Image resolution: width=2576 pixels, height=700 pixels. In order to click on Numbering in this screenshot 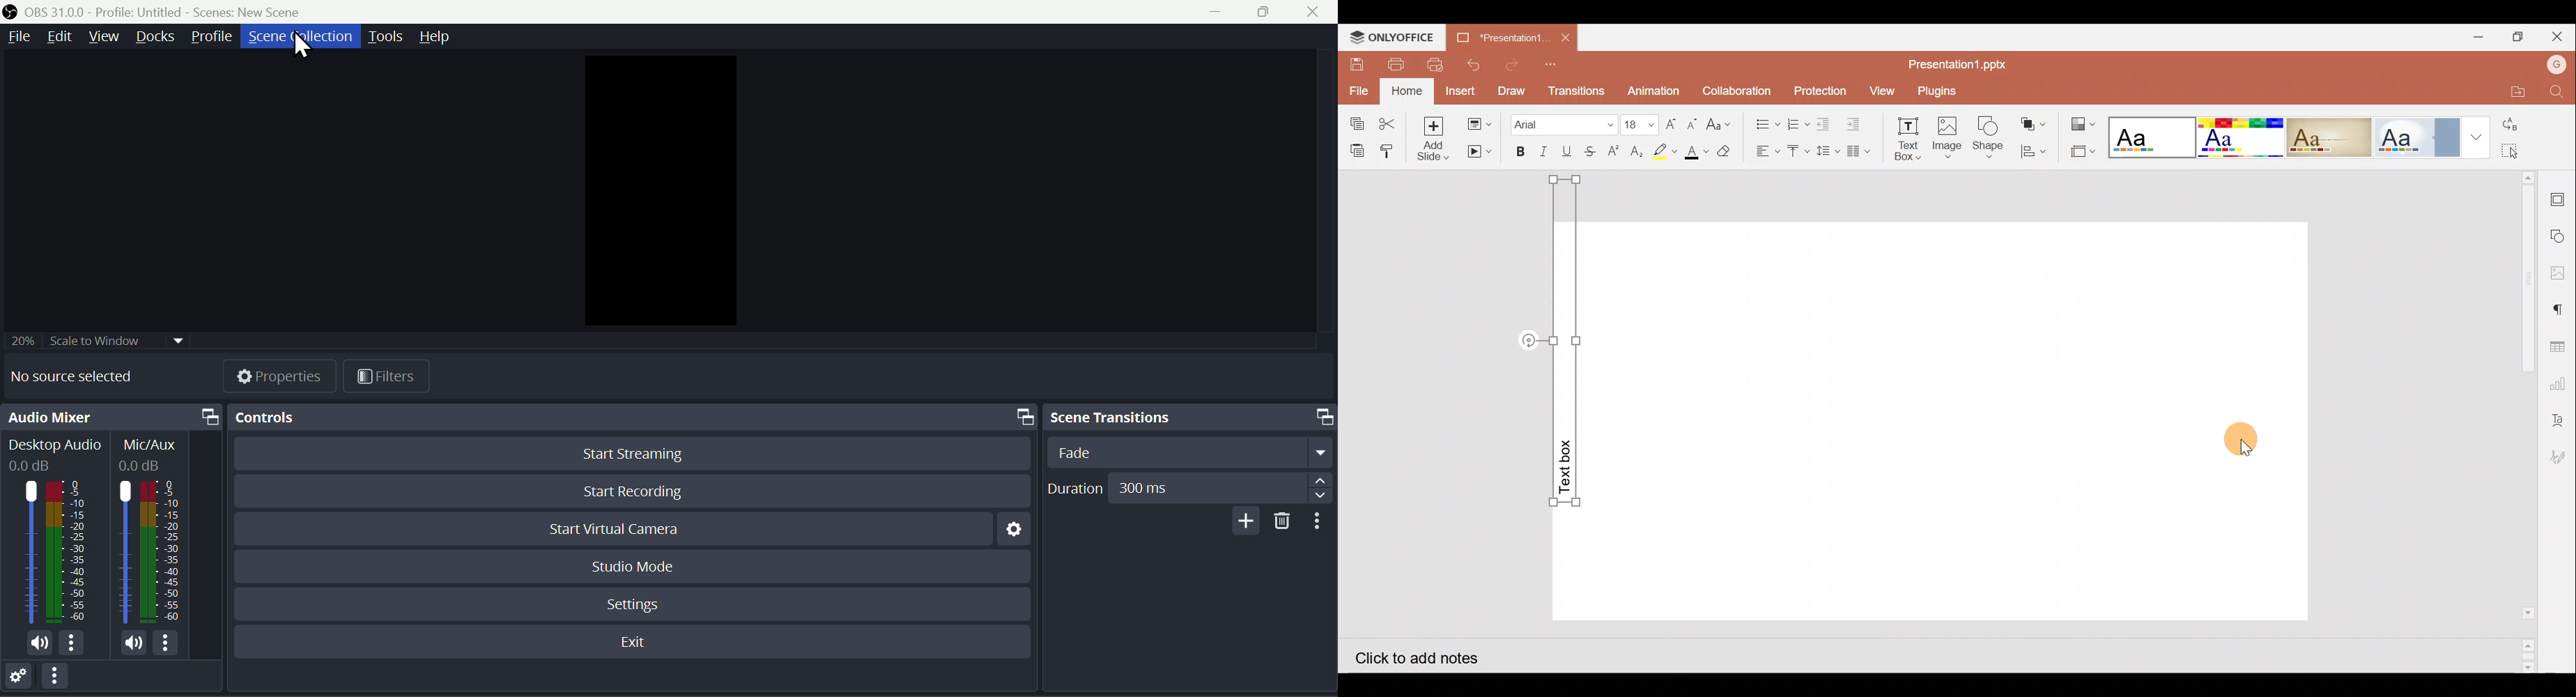, I will do `click(1798, 121)`.